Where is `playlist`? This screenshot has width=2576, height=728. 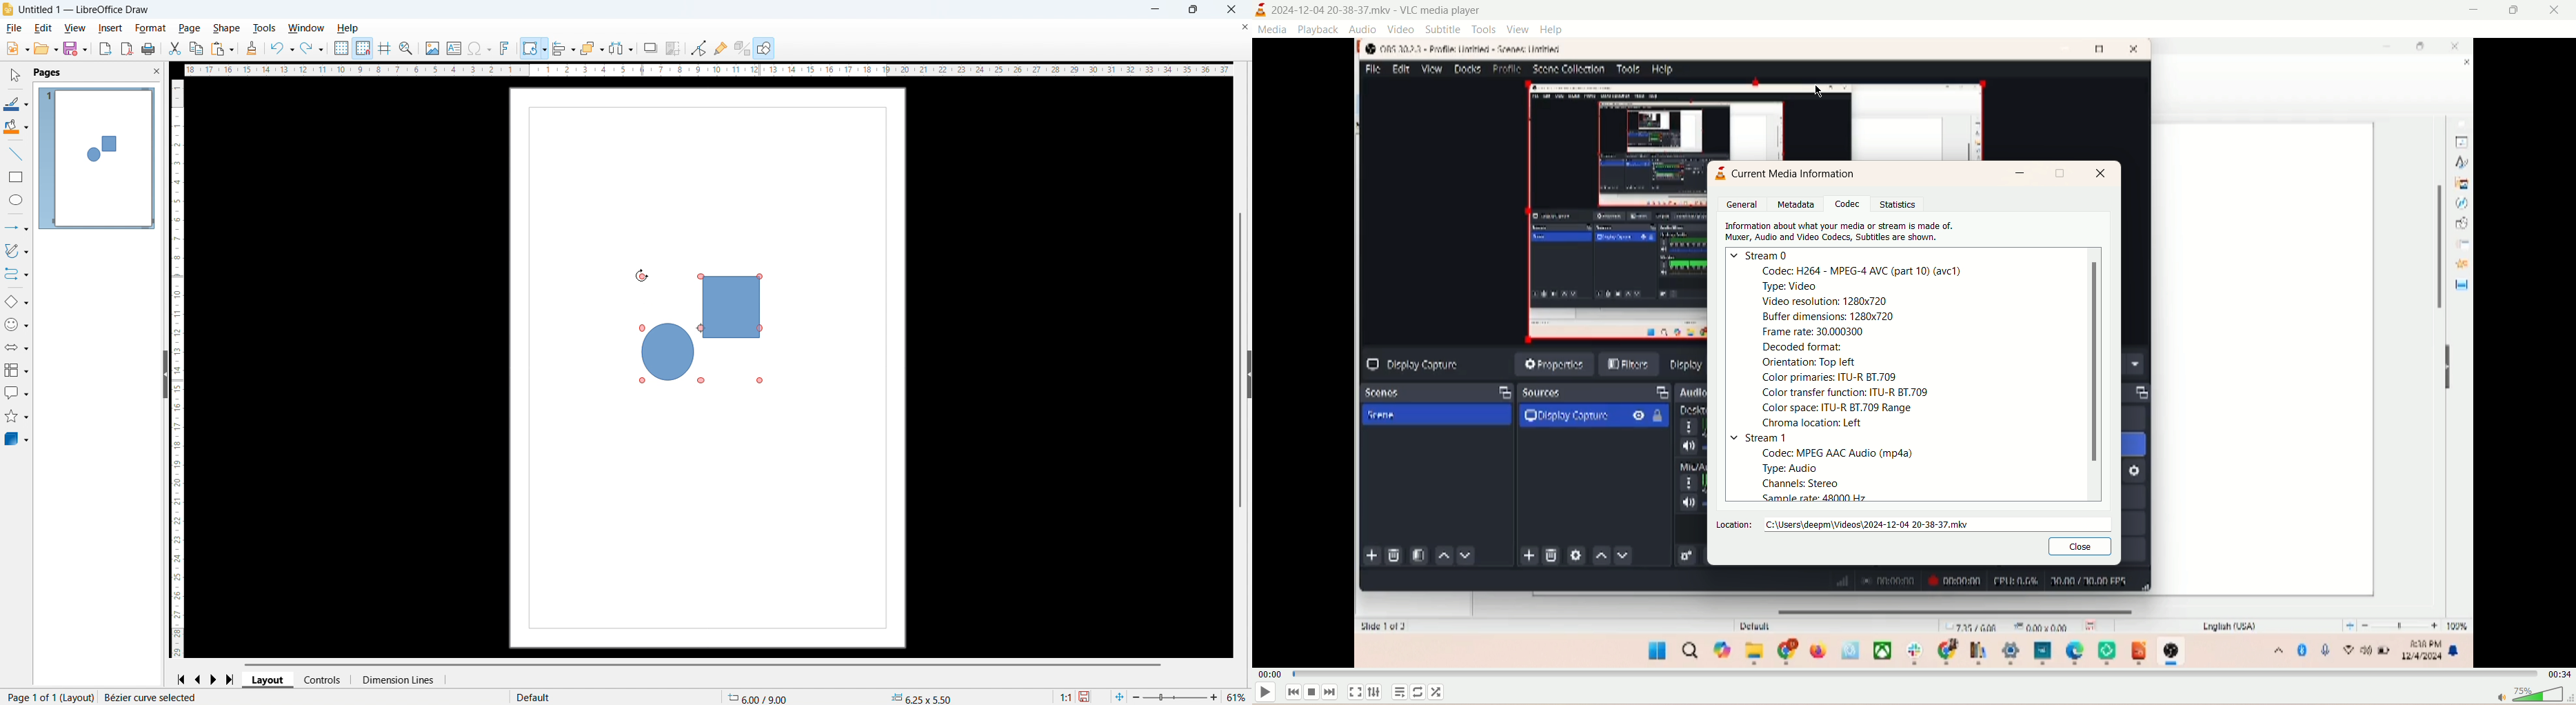 playlist is located at coordinates (1402, 691).